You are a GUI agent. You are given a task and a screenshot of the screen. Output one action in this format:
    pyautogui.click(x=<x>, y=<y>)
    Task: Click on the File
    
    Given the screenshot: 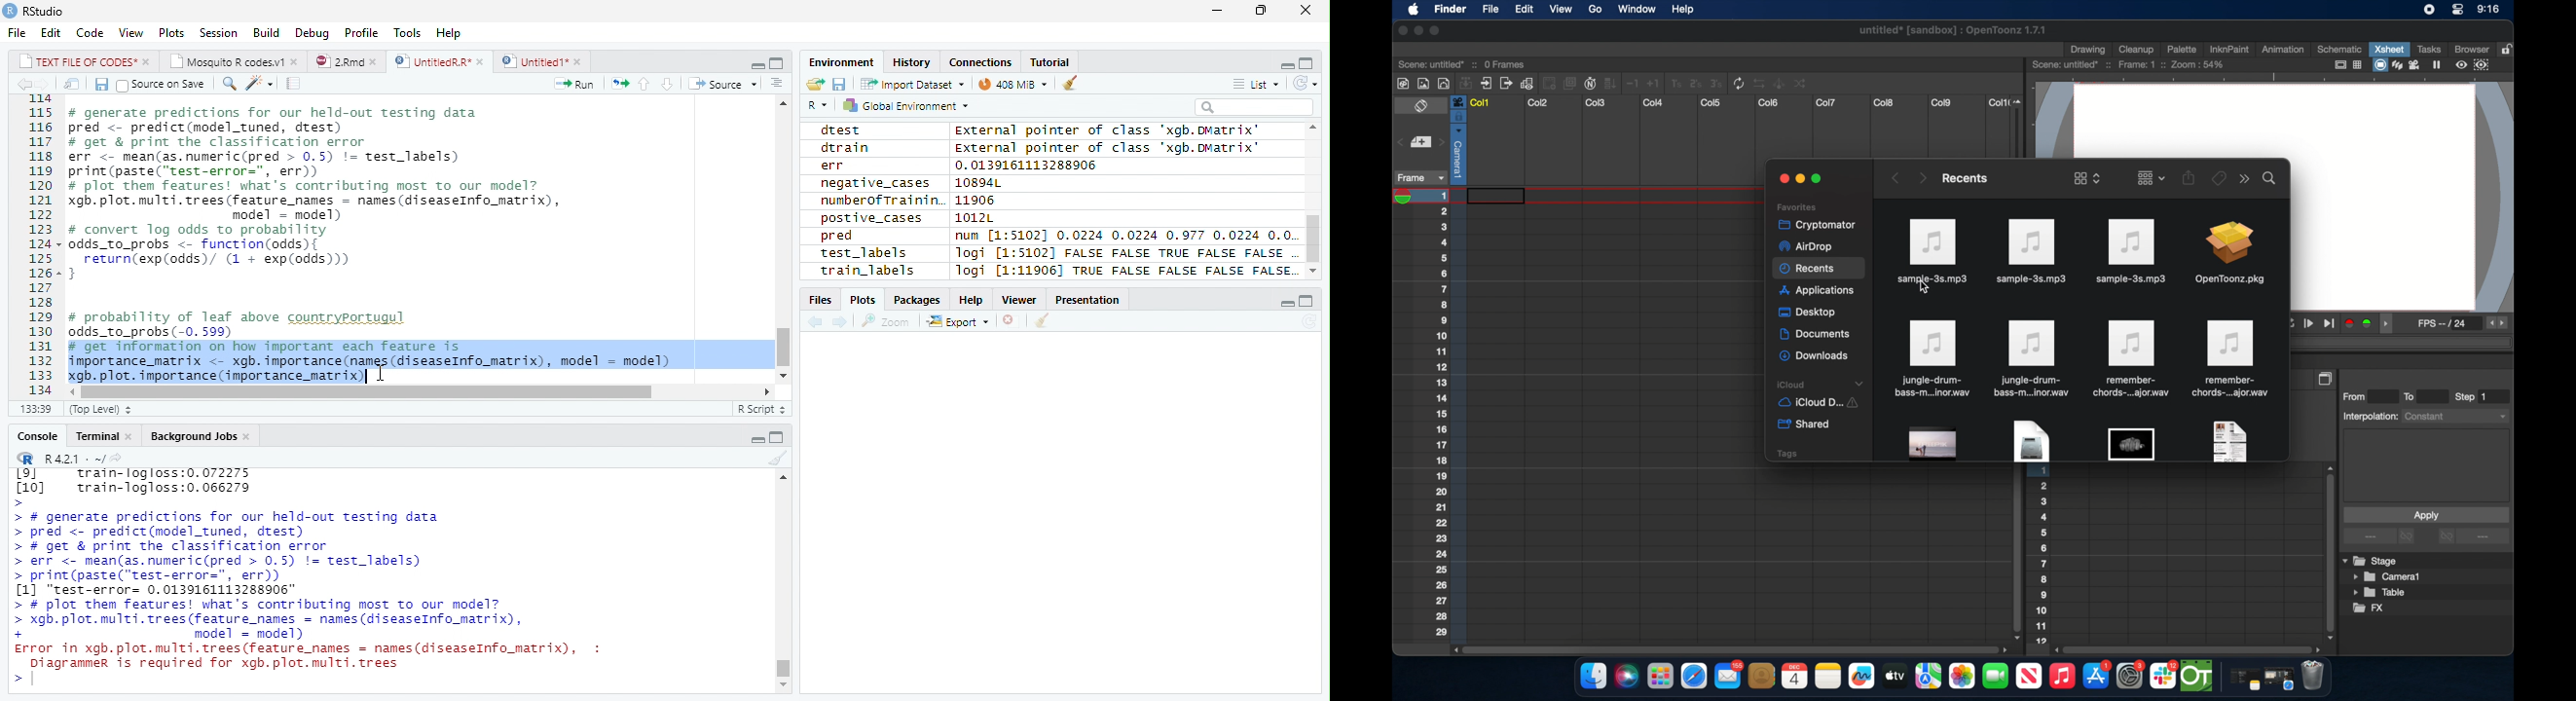 What is the action you would take?
    pyautogui.click(x=16, y=32)
    